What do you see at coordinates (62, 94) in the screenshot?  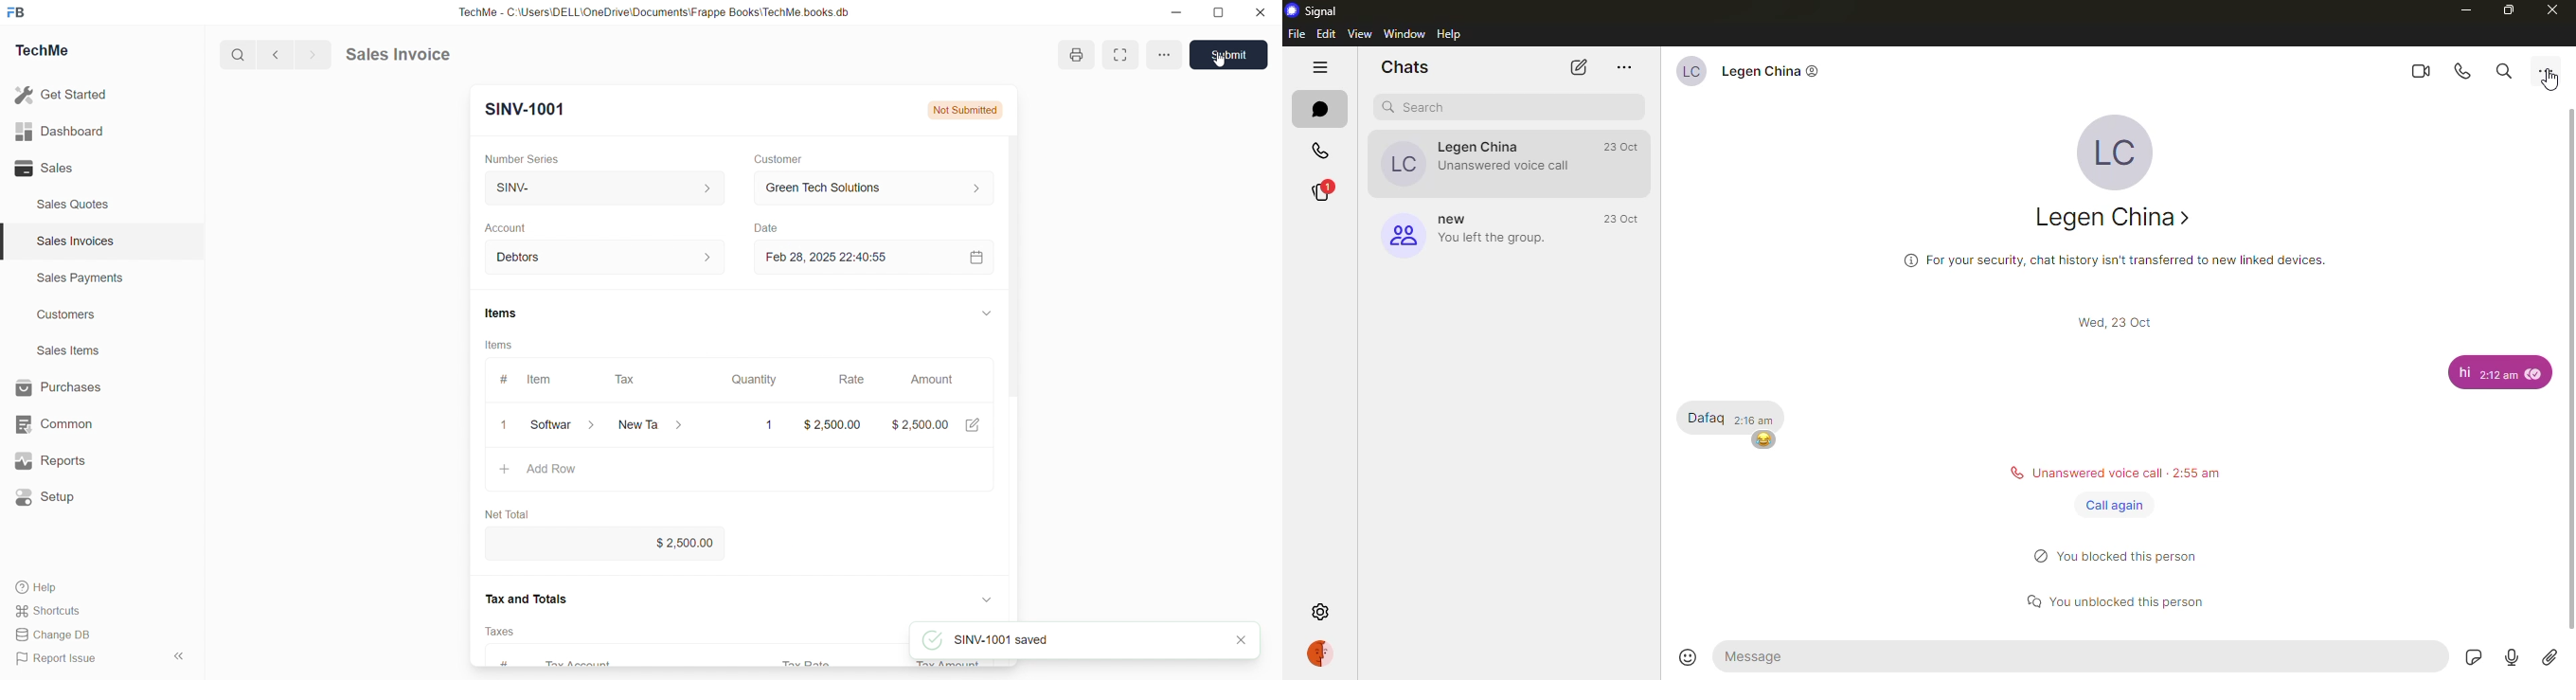 I see `Get Started` at bounding box center [62, 94].